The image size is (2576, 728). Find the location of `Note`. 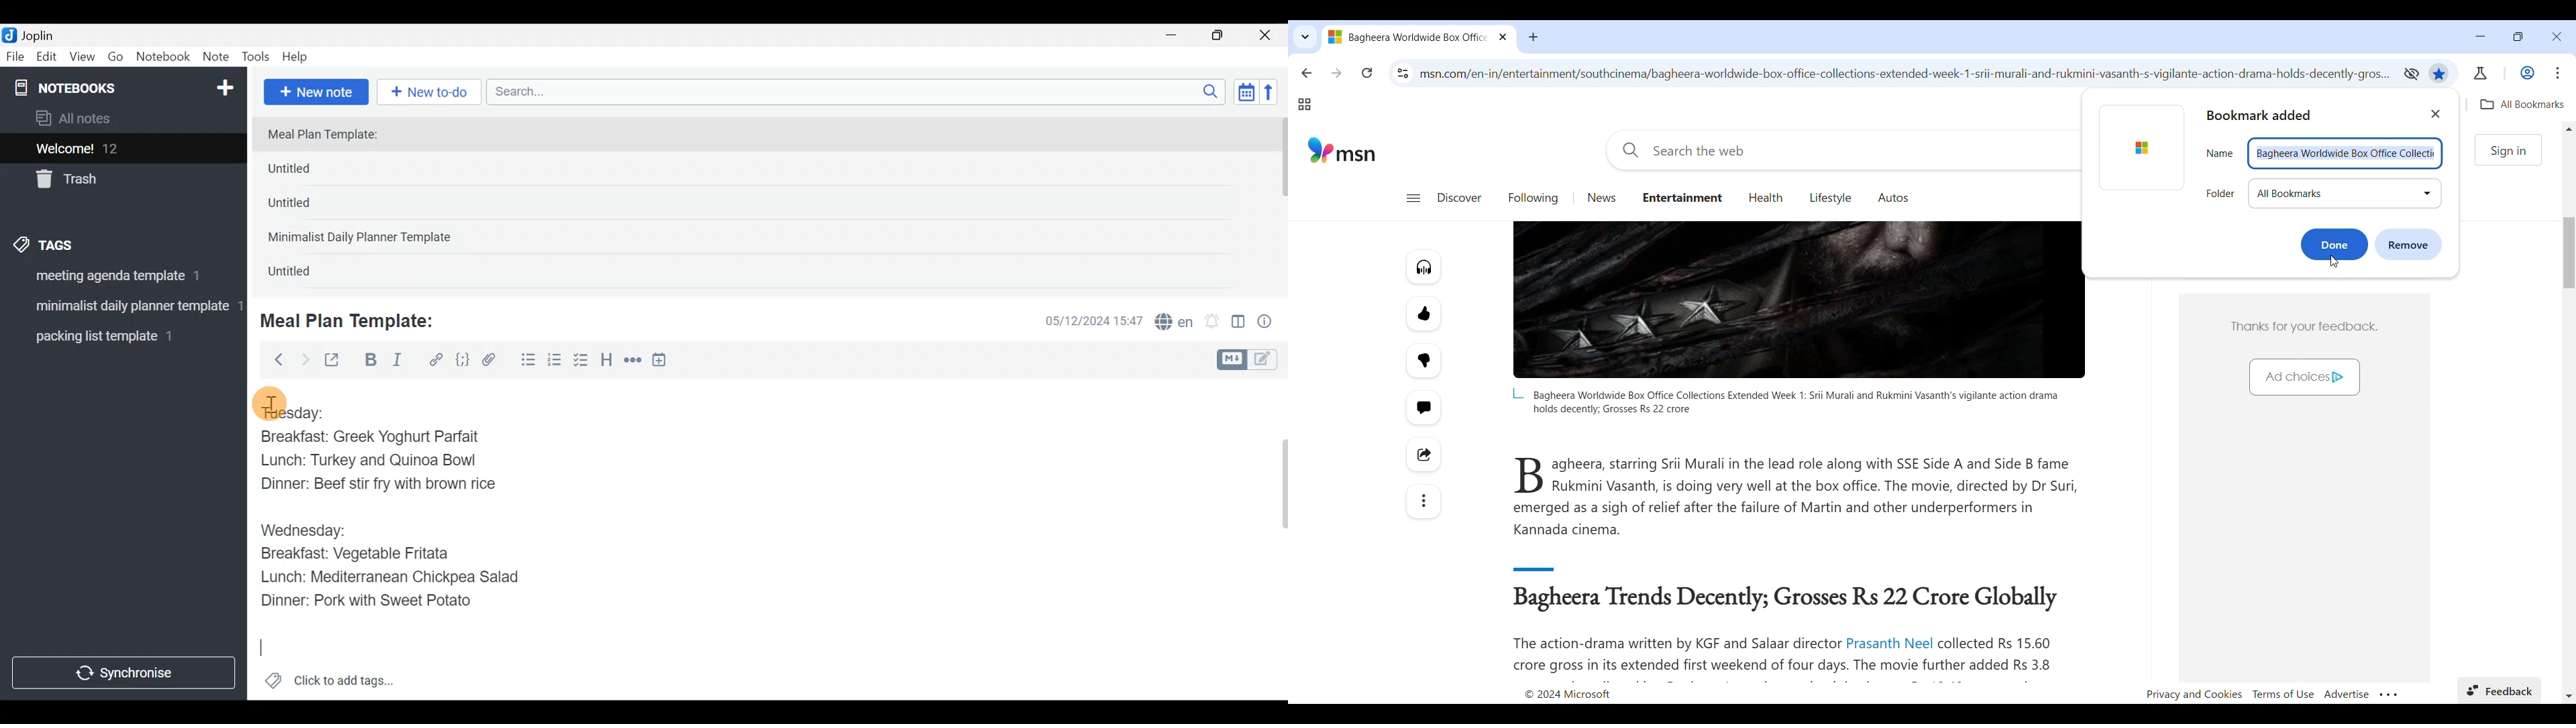

Note is located at coordinates (219, 58).